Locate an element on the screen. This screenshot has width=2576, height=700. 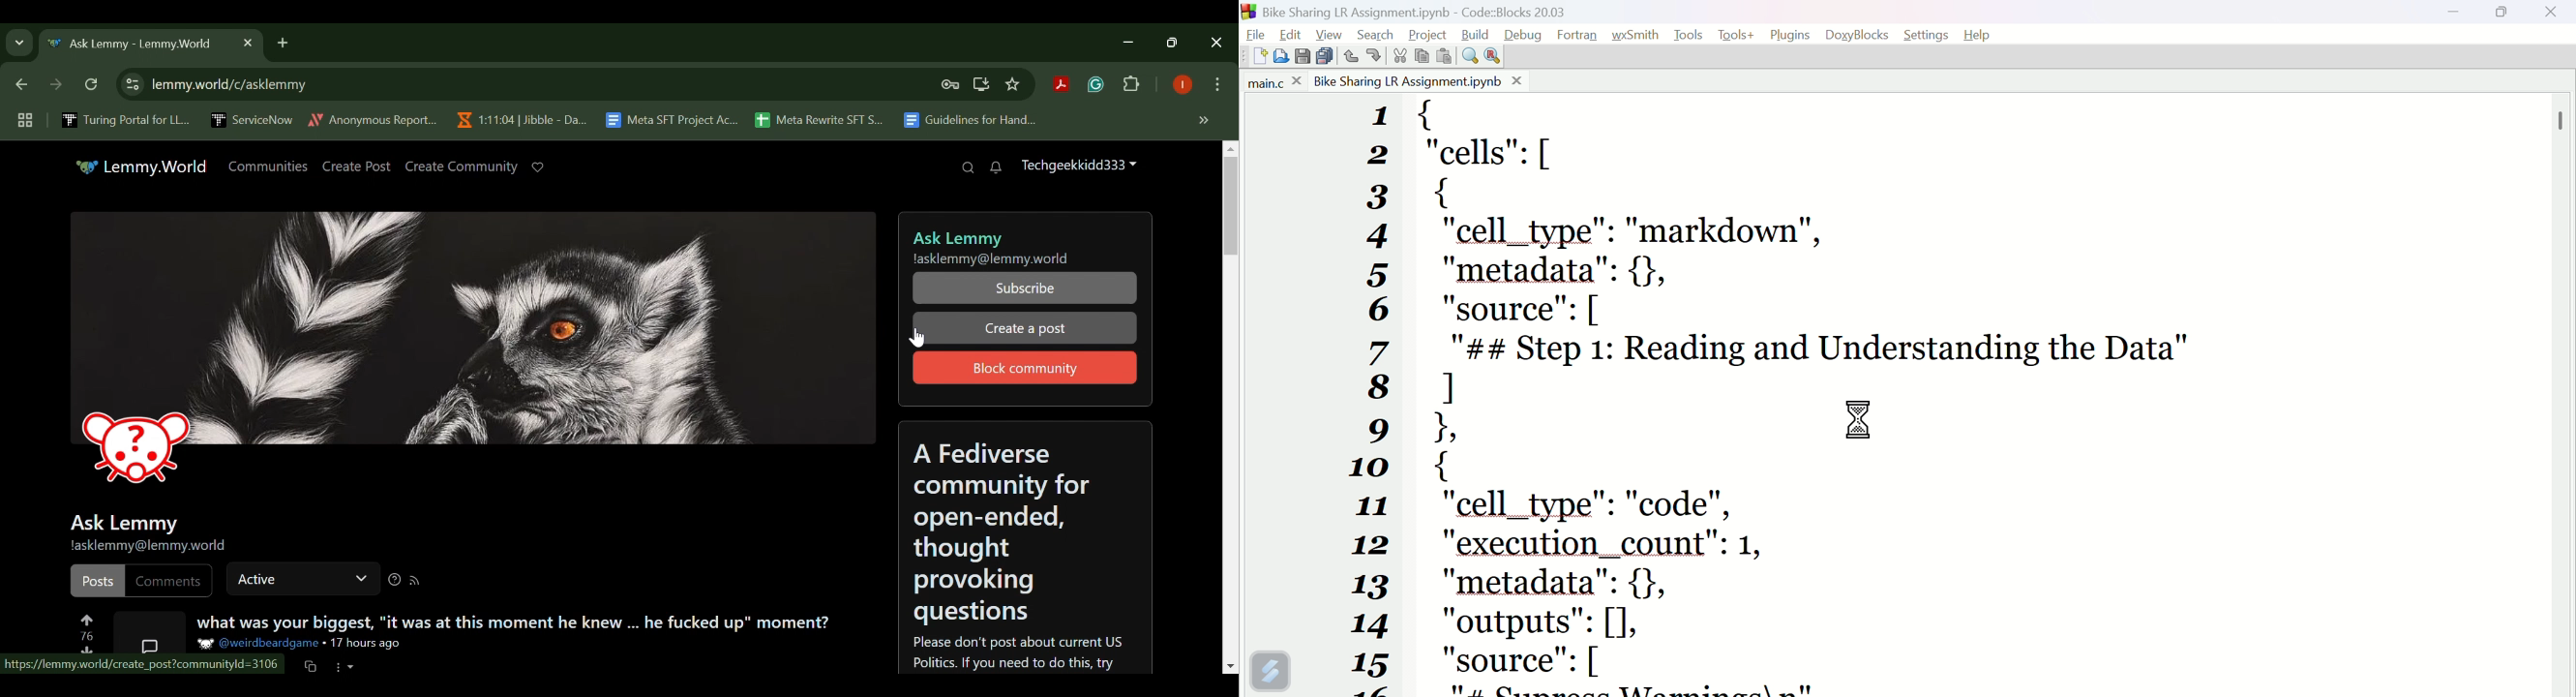
Tab Groups is located at coordinates (22, 121).